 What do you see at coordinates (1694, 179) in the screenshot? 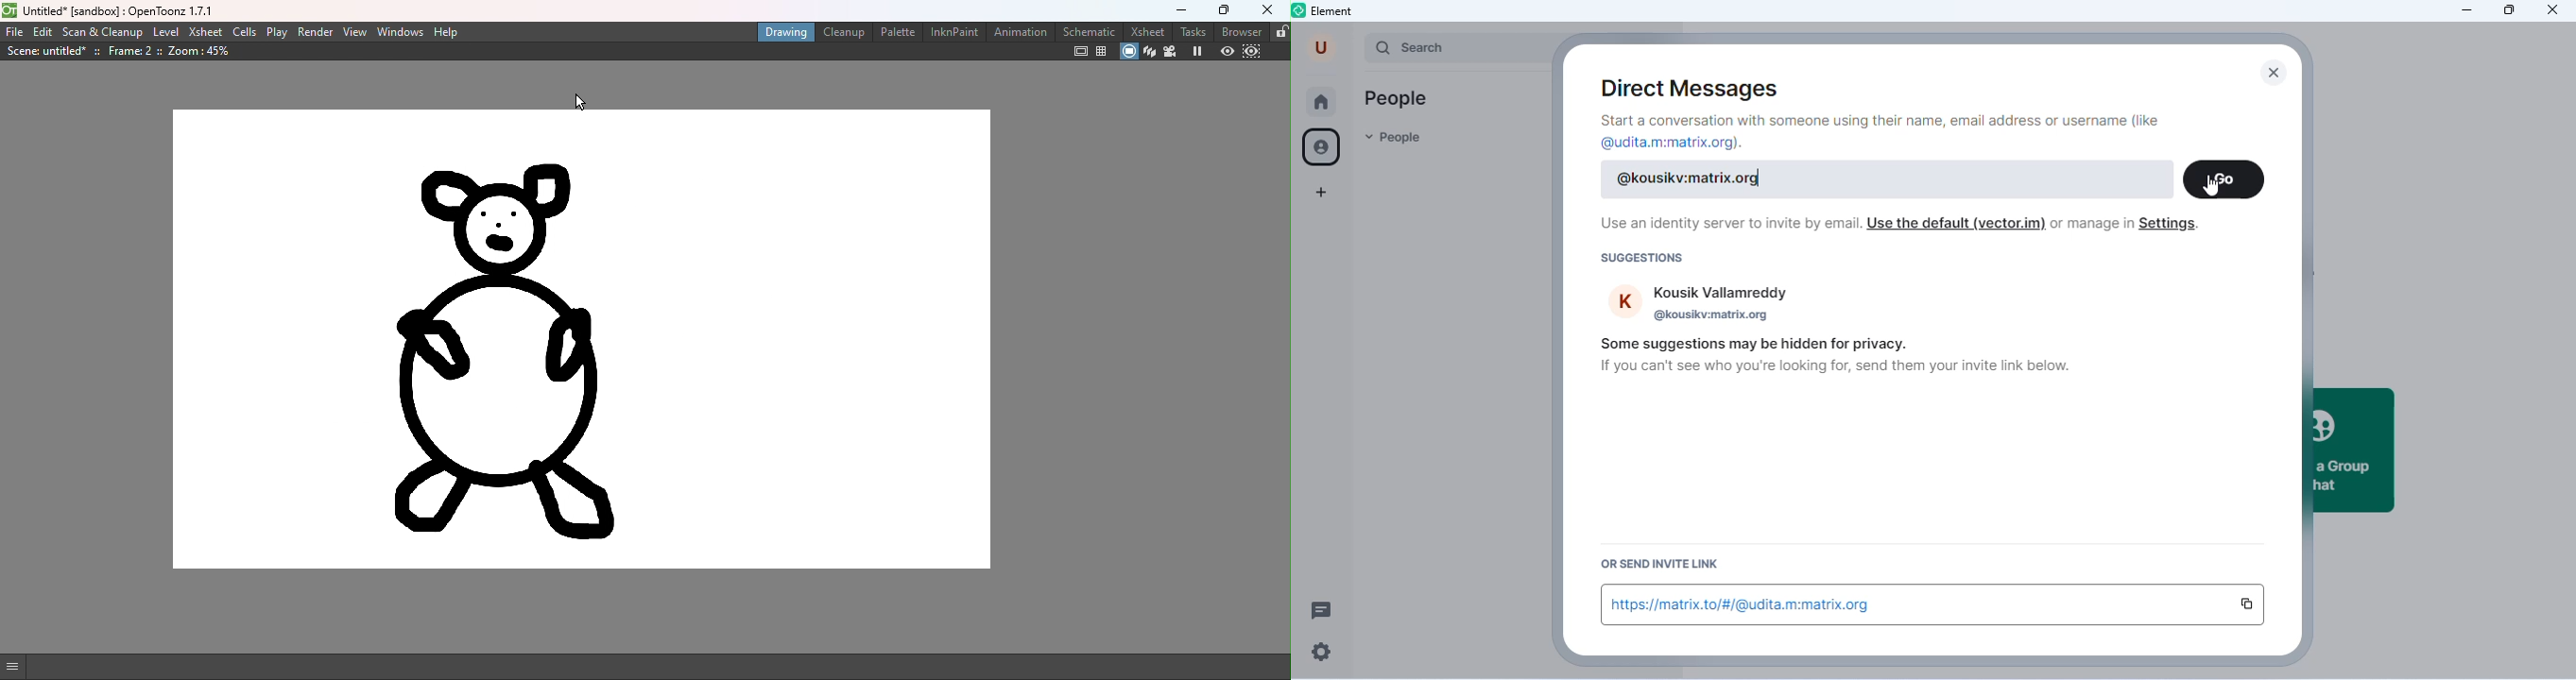
I see `@kousikv:matrix.org added` at bounding box center [1694, 179].